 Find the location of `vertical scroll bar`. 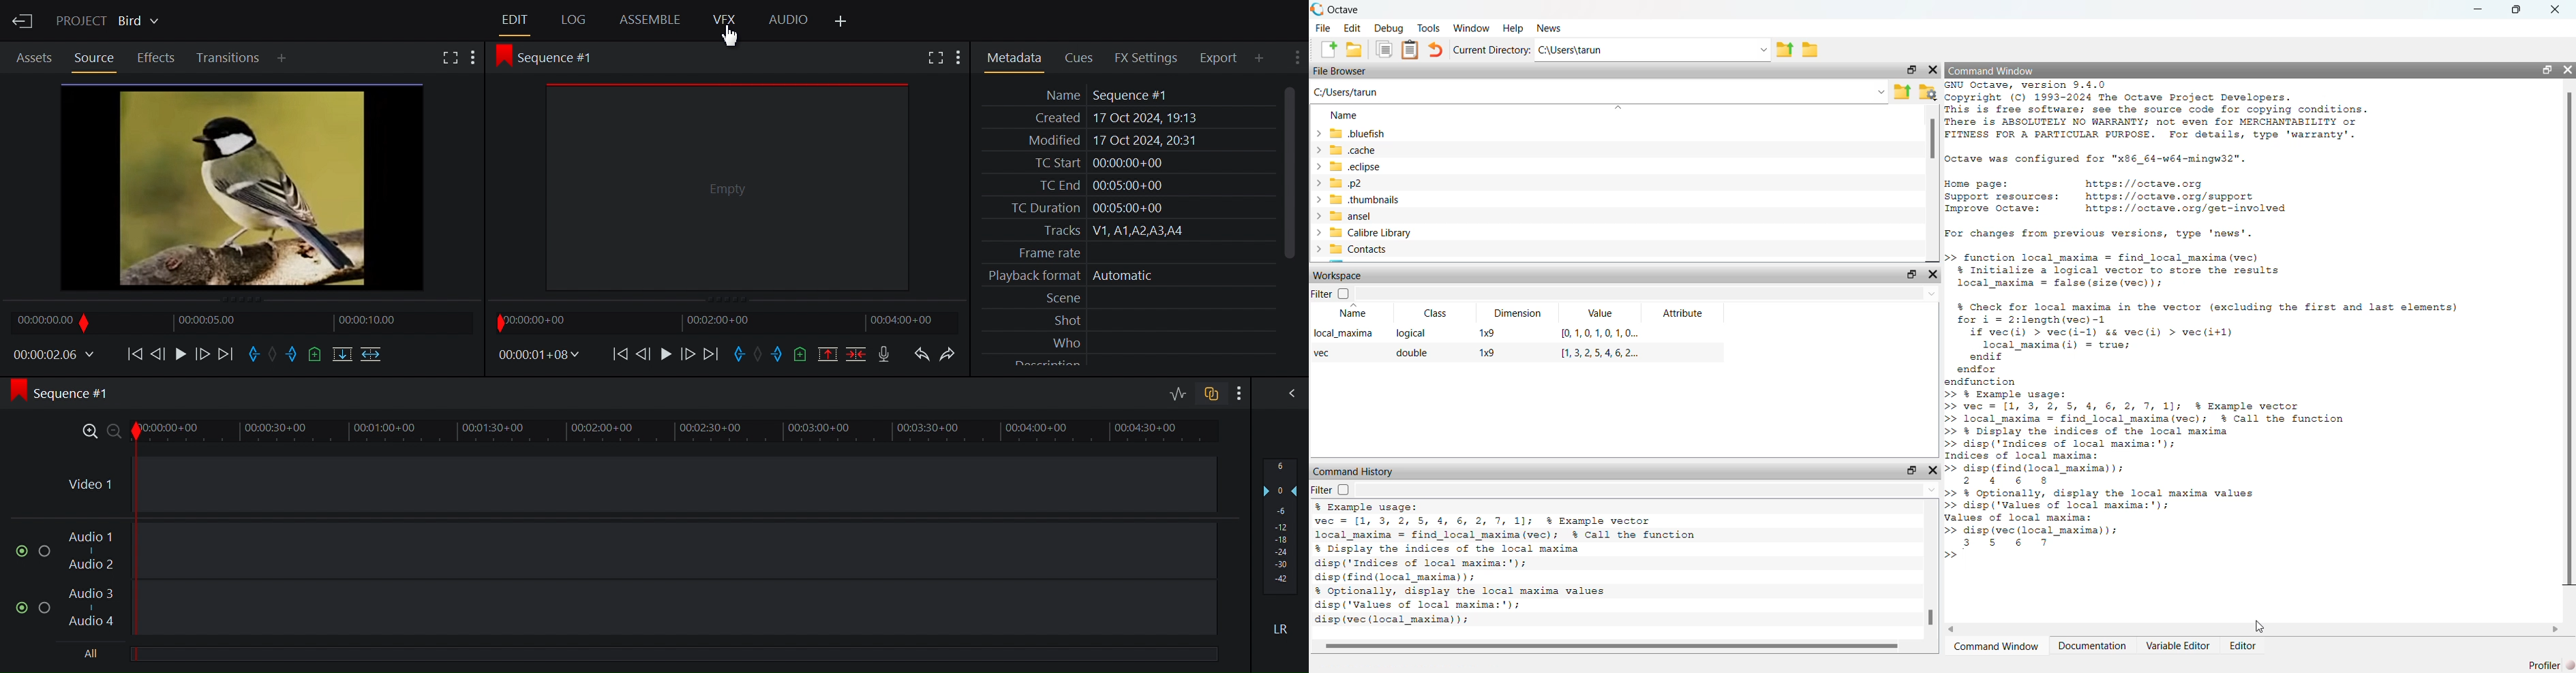

vertical scroll bar is located at coordinates (1932, 183).